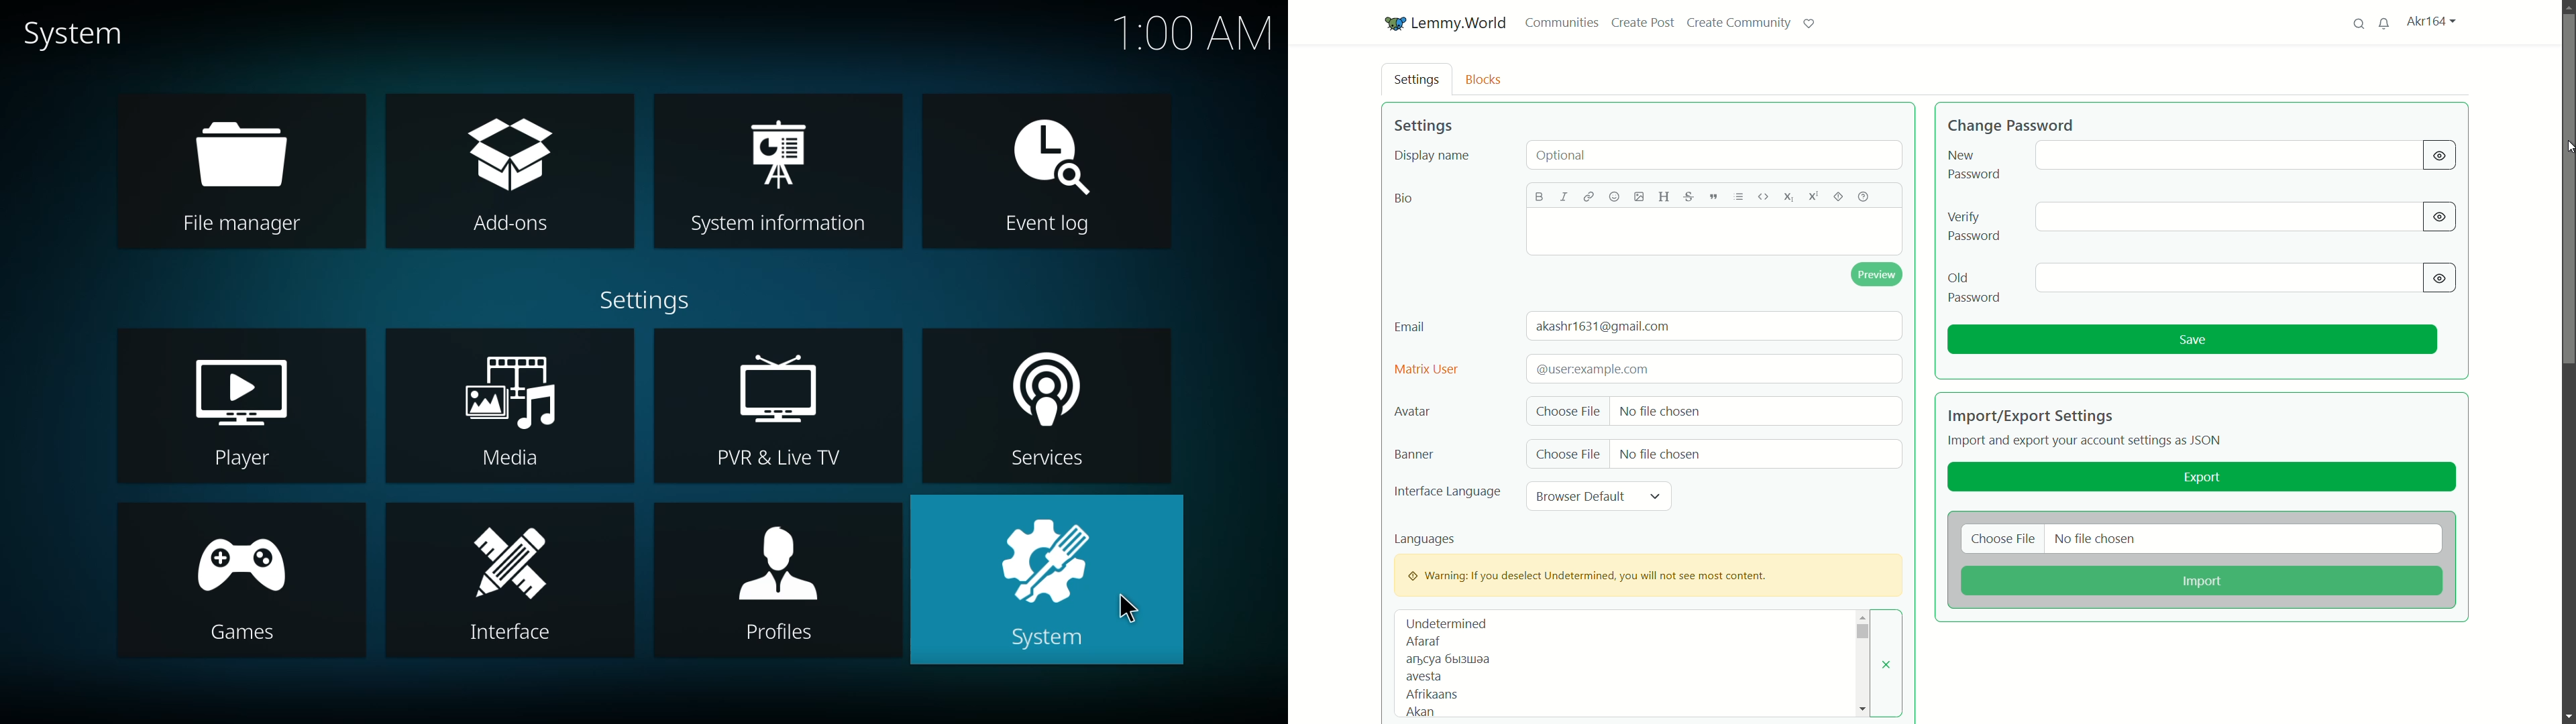  What do you see at coordinates (1405, 198) in the screenshot?
I see `bio` at bounding box center [1405, 198].